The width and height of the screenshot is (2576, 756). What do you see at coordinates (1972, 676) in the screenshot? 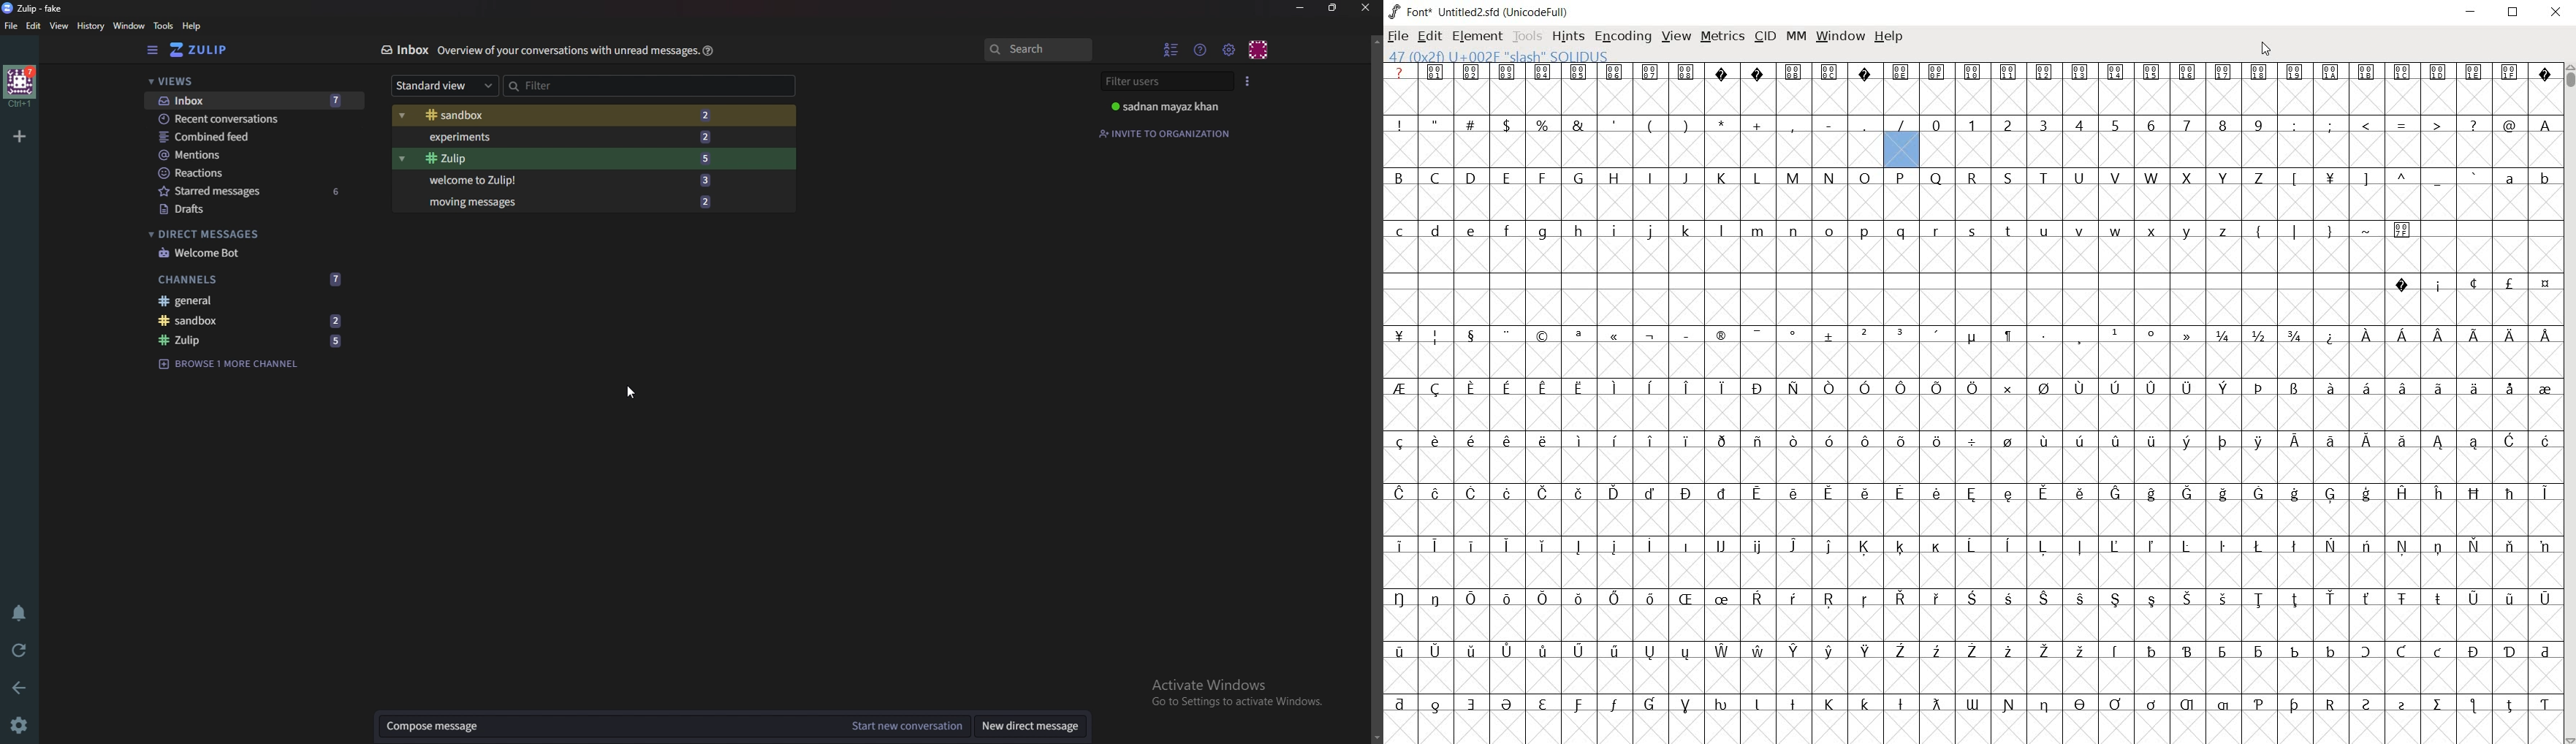
I see `empty cells` at bounding box center [1972, 676].